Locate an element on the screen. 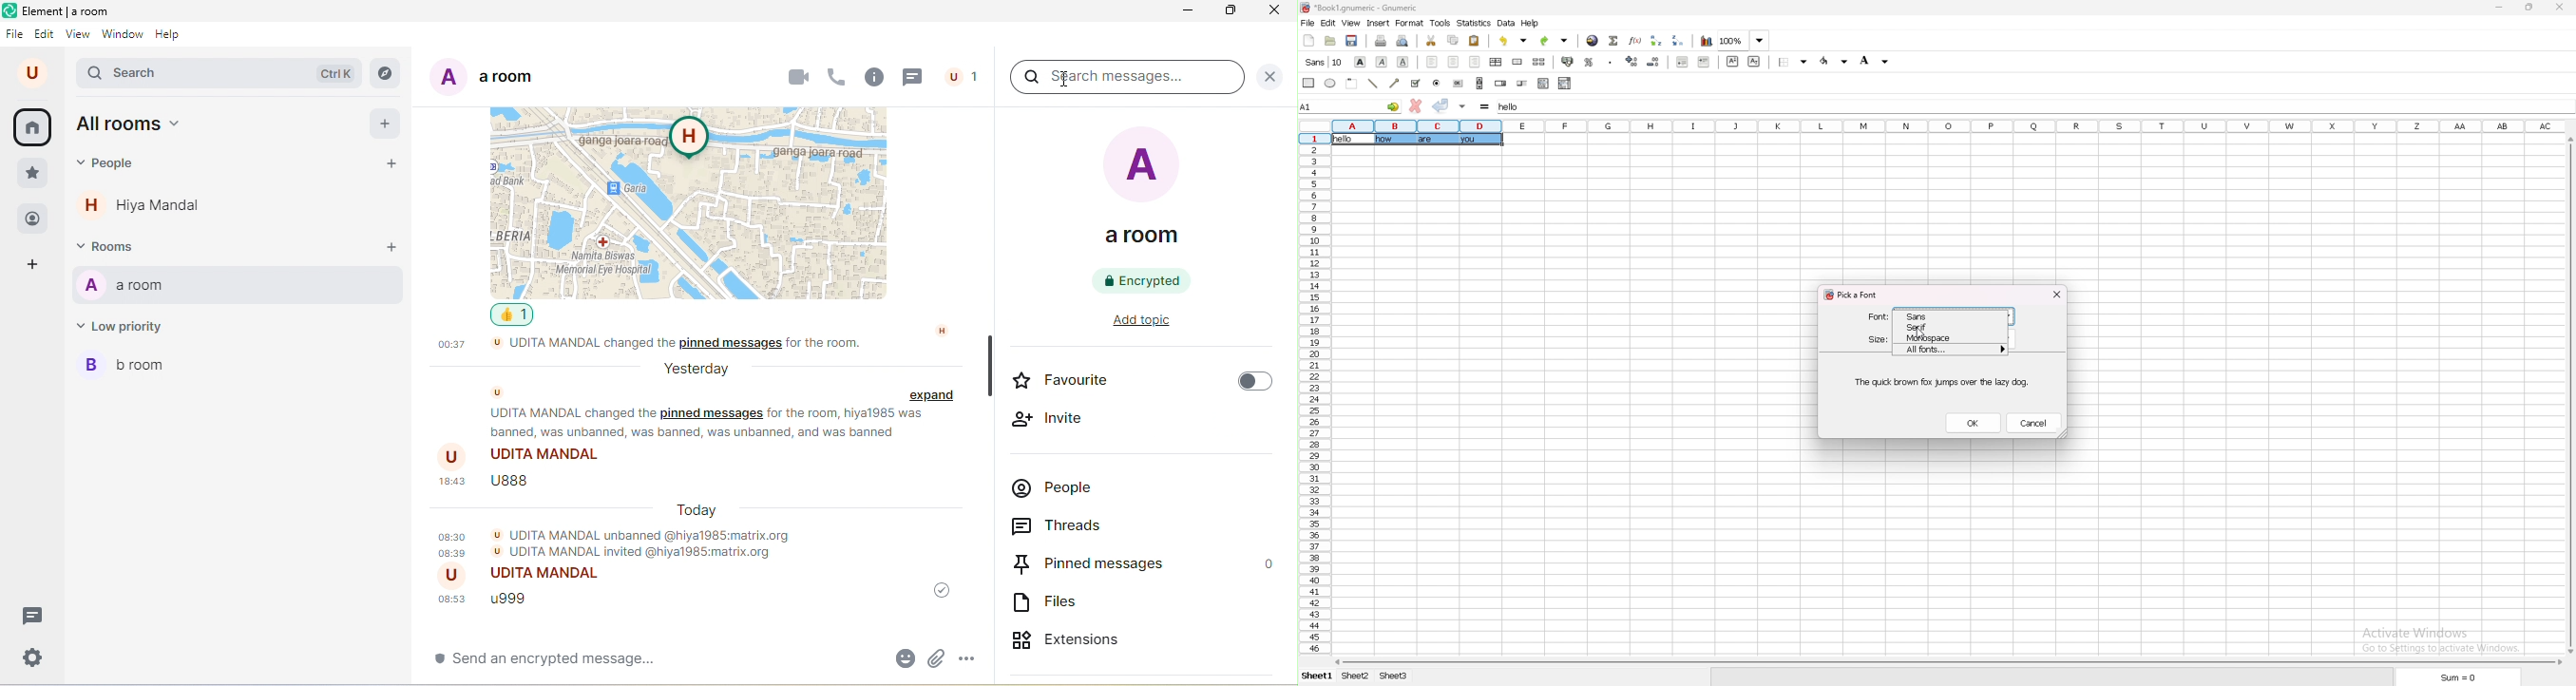  statistics is located at coordinates (1474, 23).